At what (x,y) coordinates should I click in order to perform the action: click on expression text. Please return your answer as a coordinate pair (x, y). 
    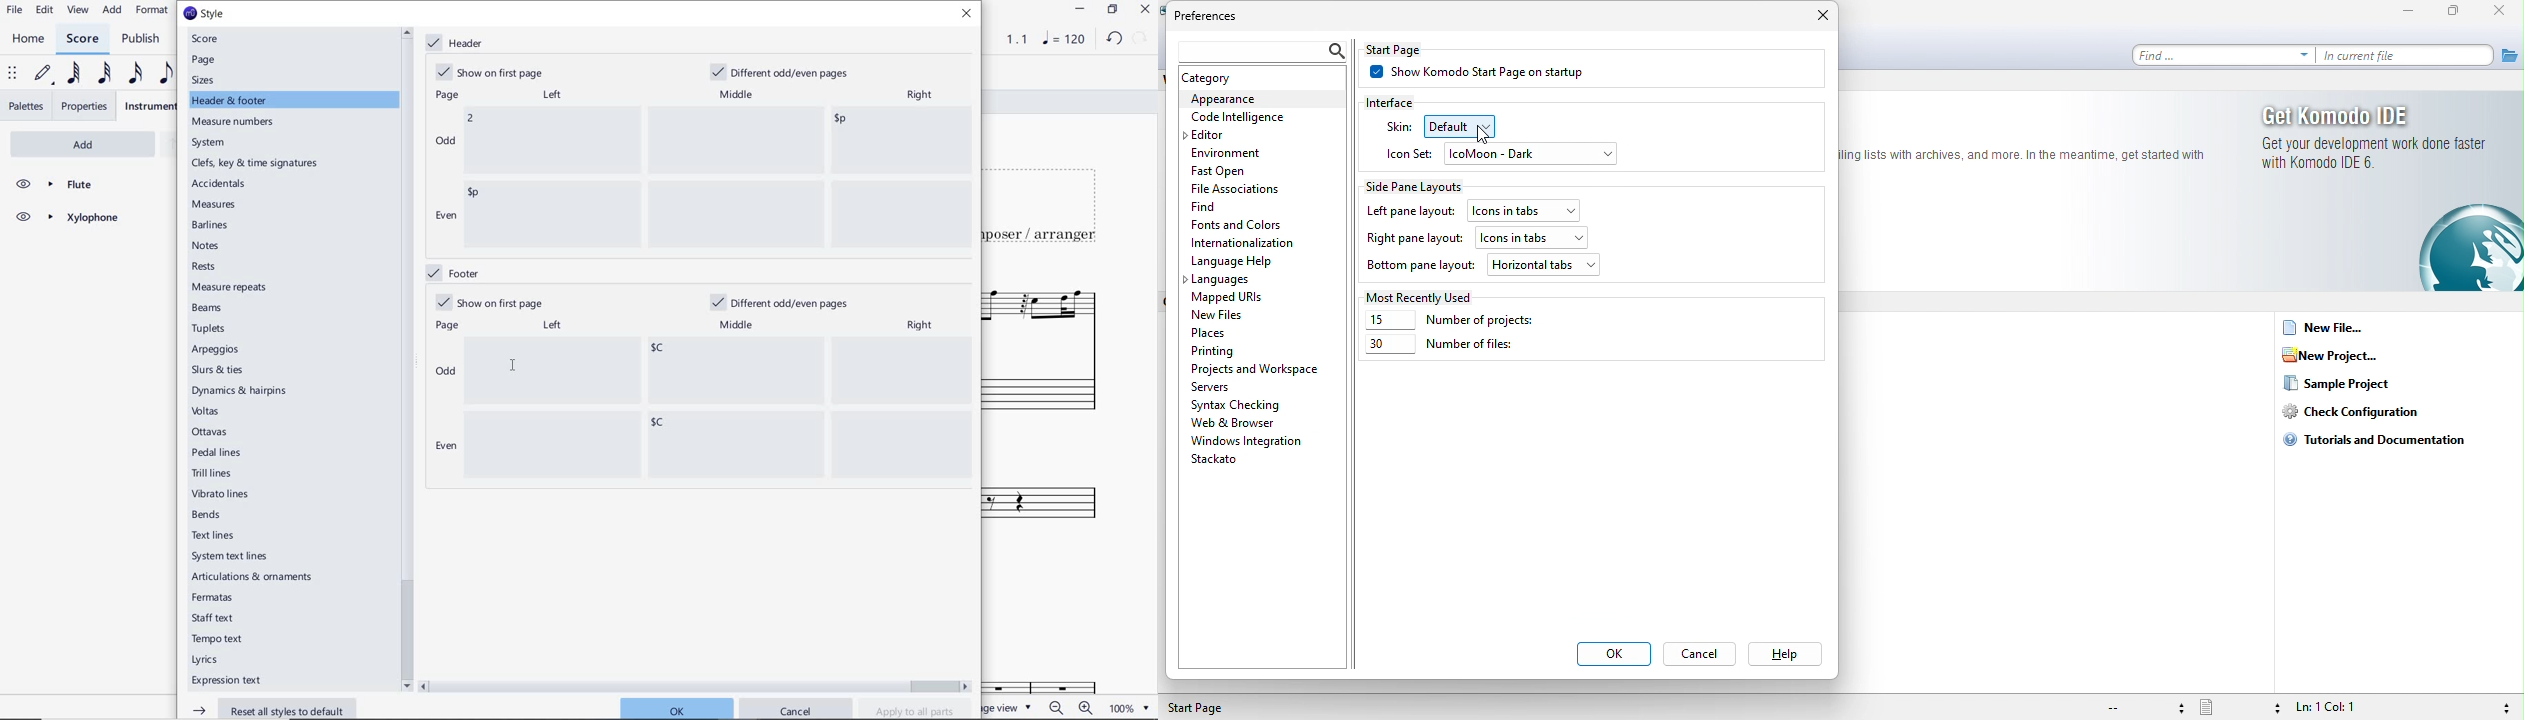
    Looking at the image, I should click on (228, 681).